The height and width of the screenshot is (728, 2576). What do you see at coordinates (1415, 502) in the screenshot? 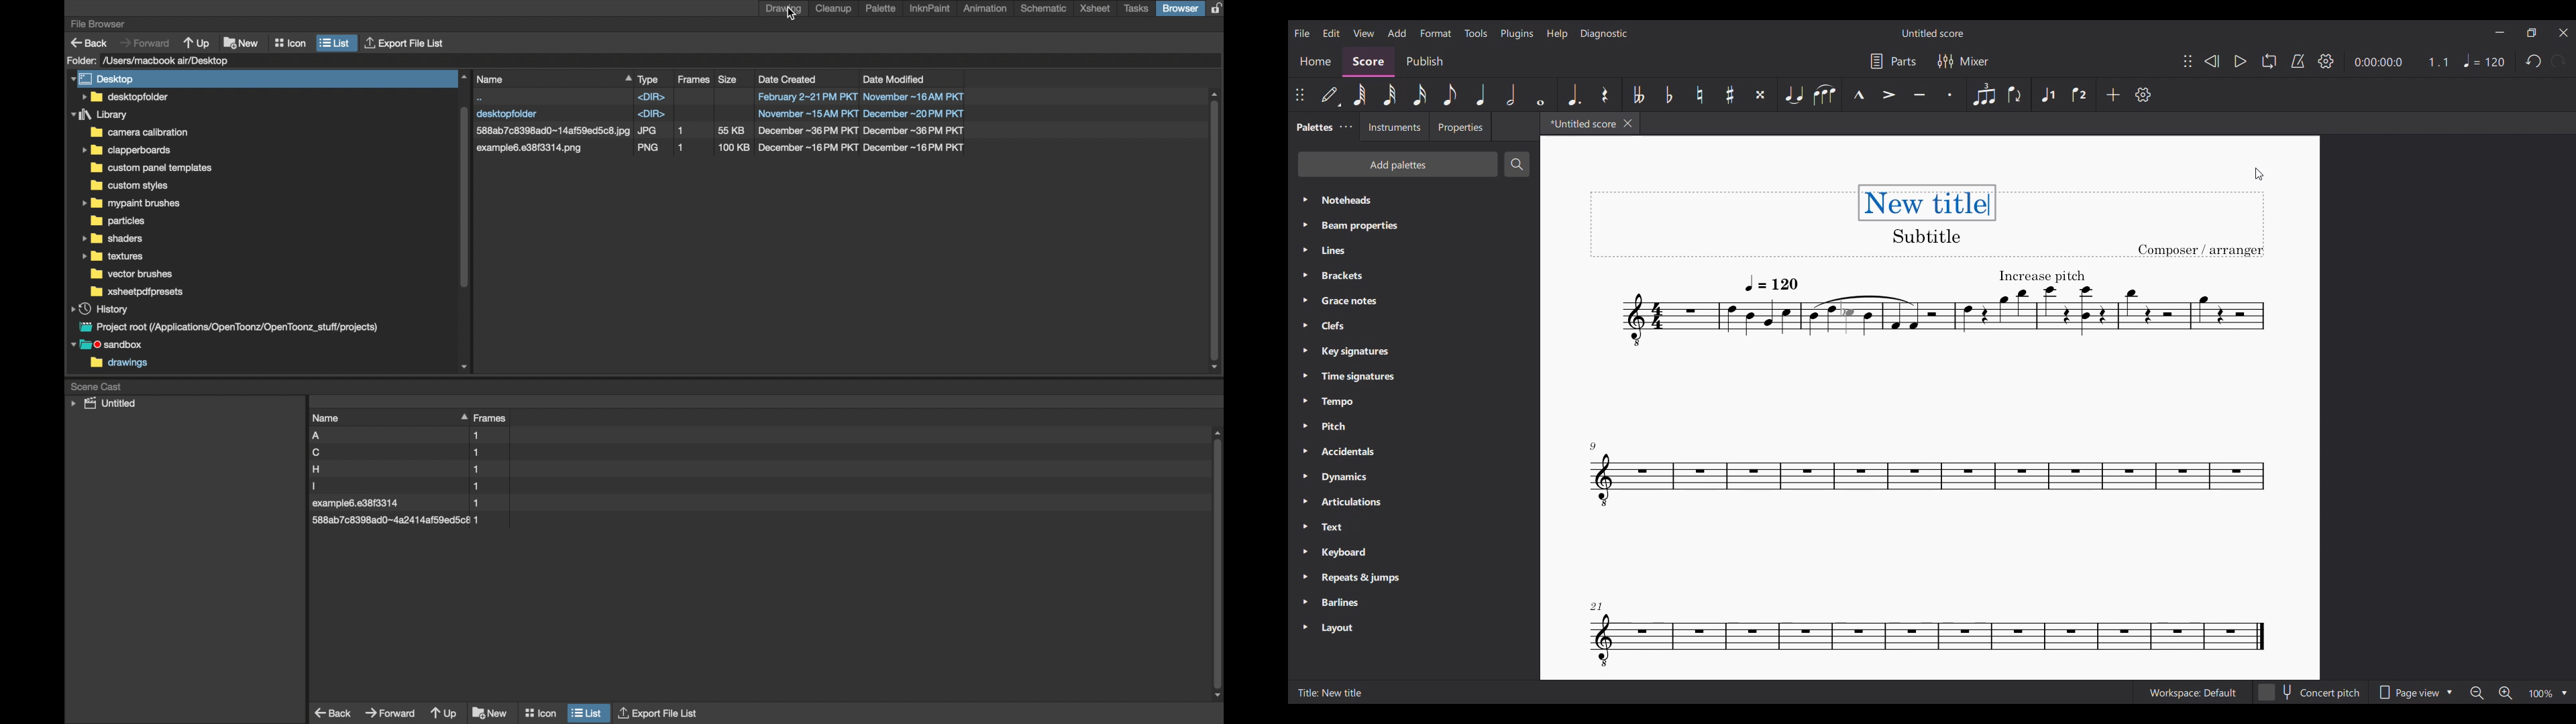
I see `Articulations` at bounding box center [1415, 502].